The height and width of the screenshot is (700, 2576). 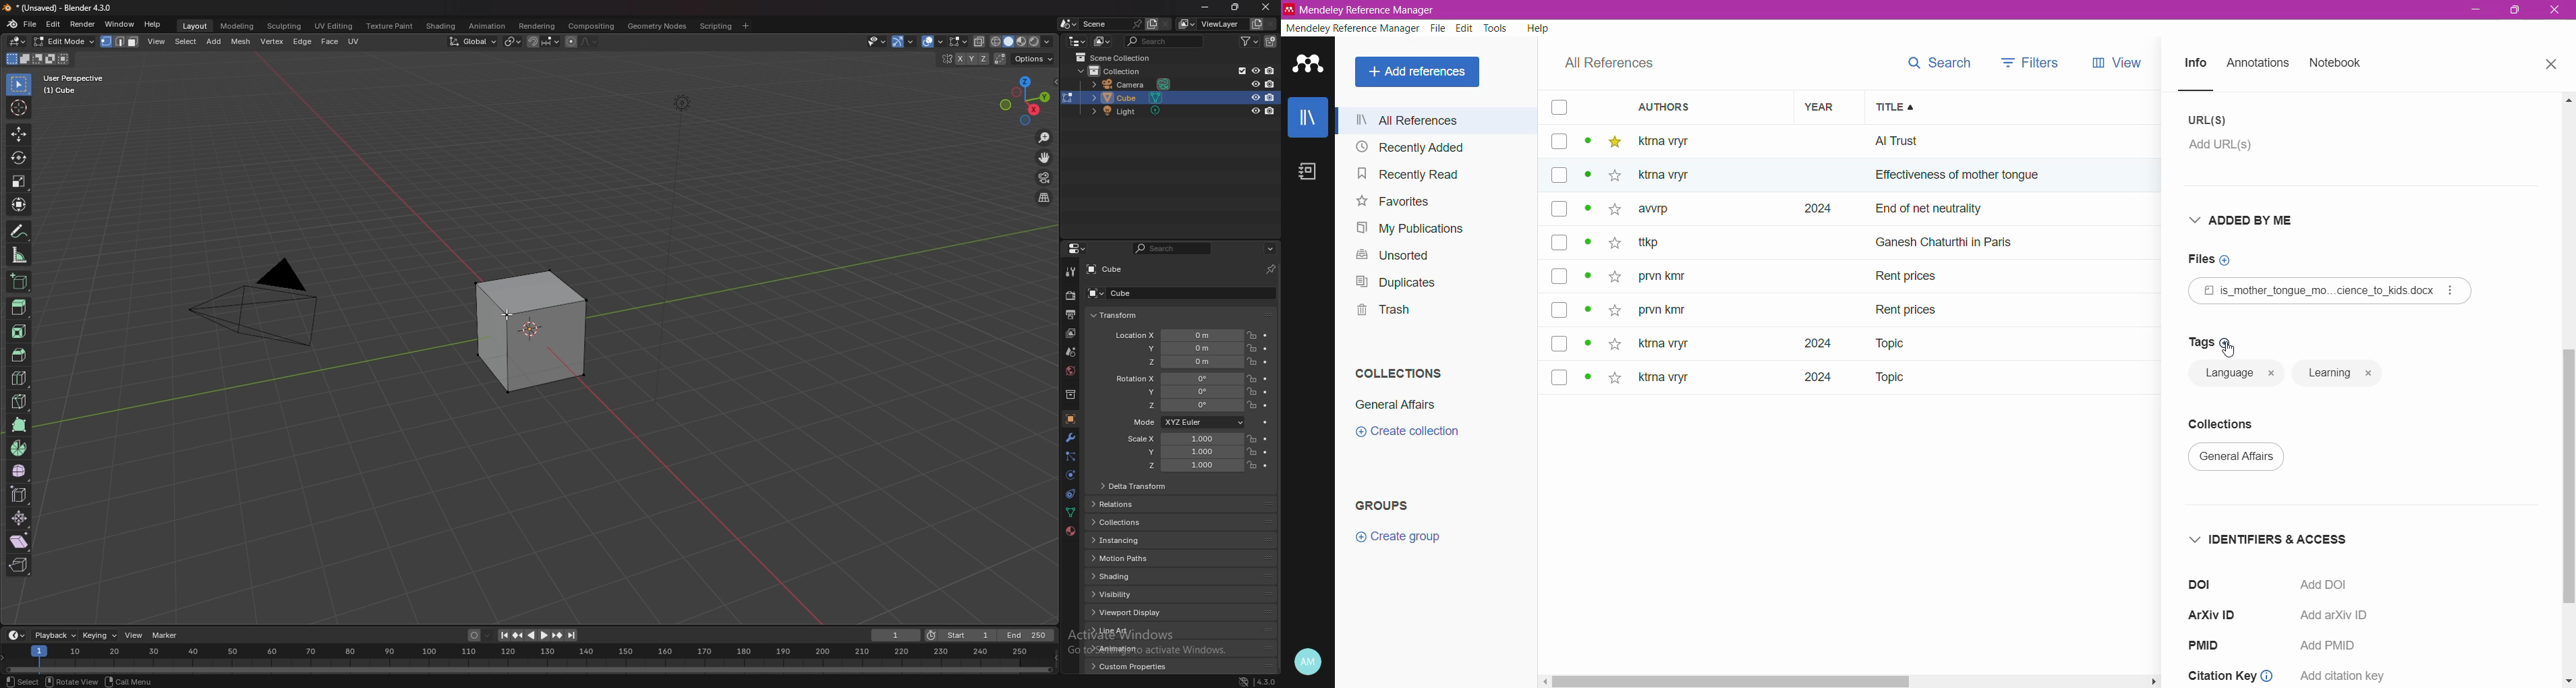 I want to click on animate property, so click(x=1266, y=466).